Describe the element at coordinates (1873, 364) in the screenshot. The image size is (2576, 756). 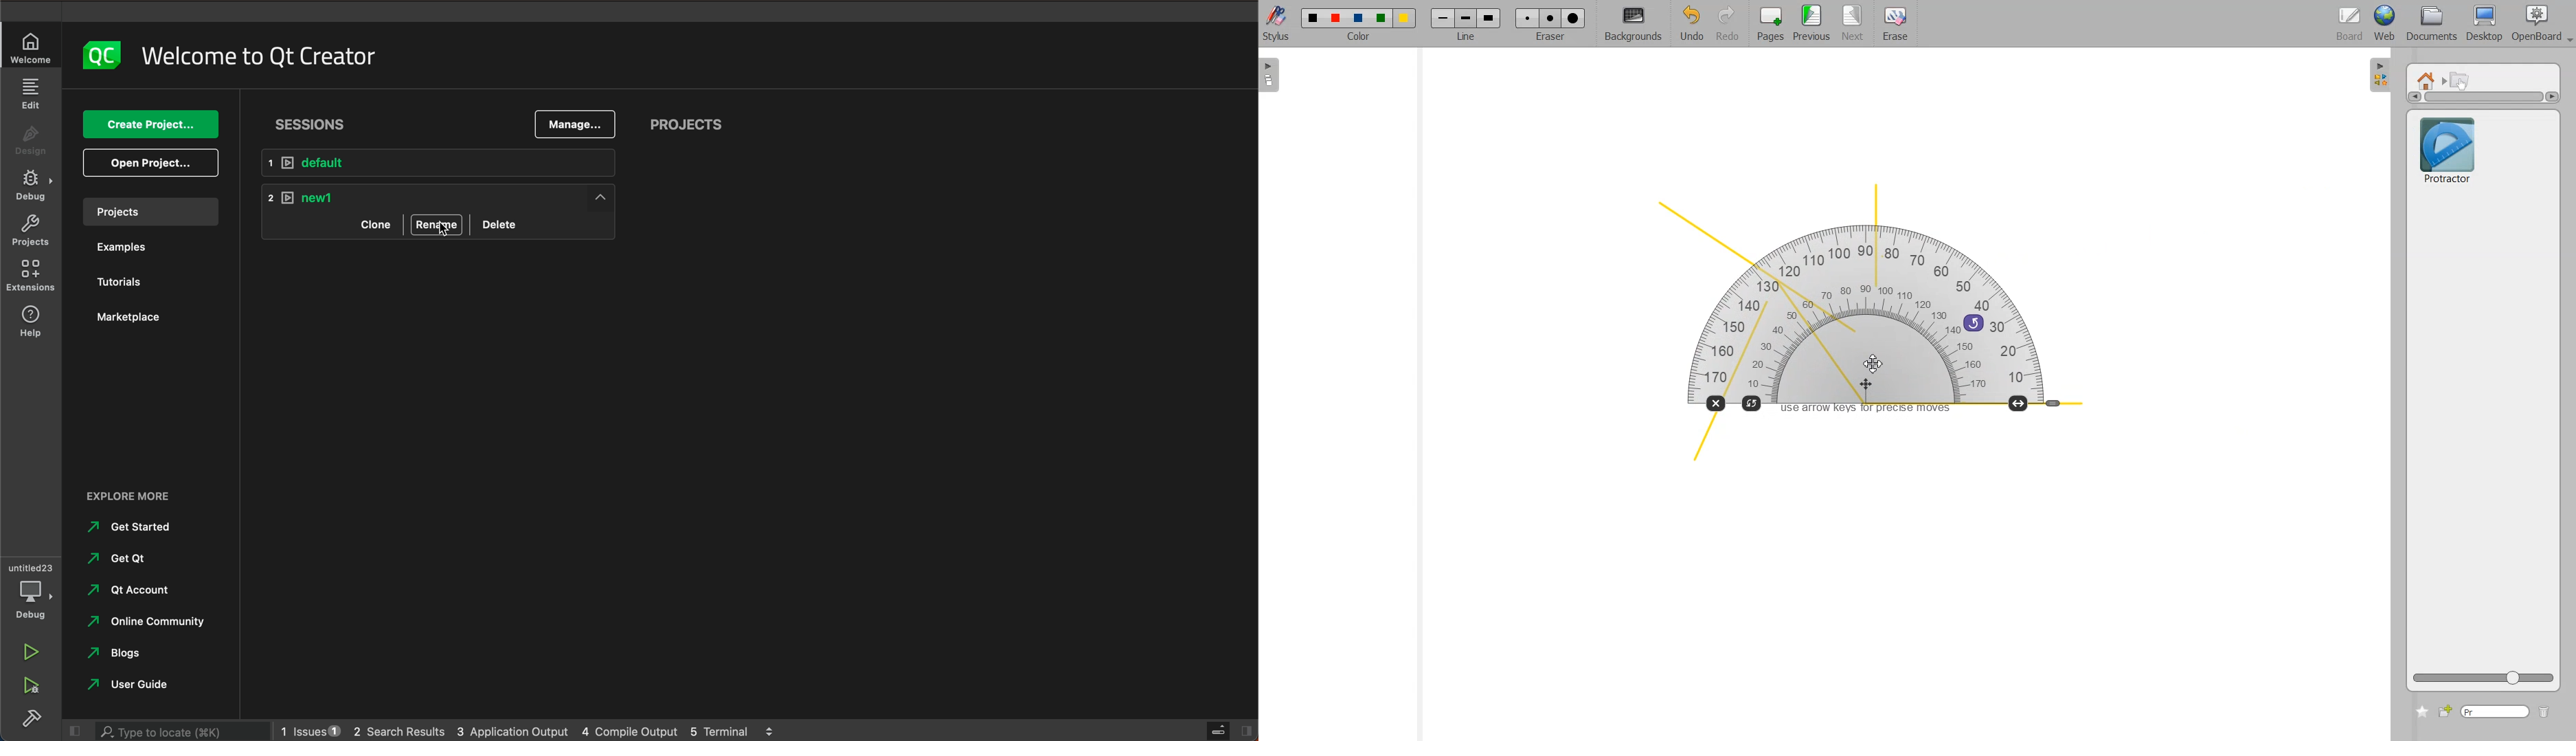
I see `Cursor` at that location.